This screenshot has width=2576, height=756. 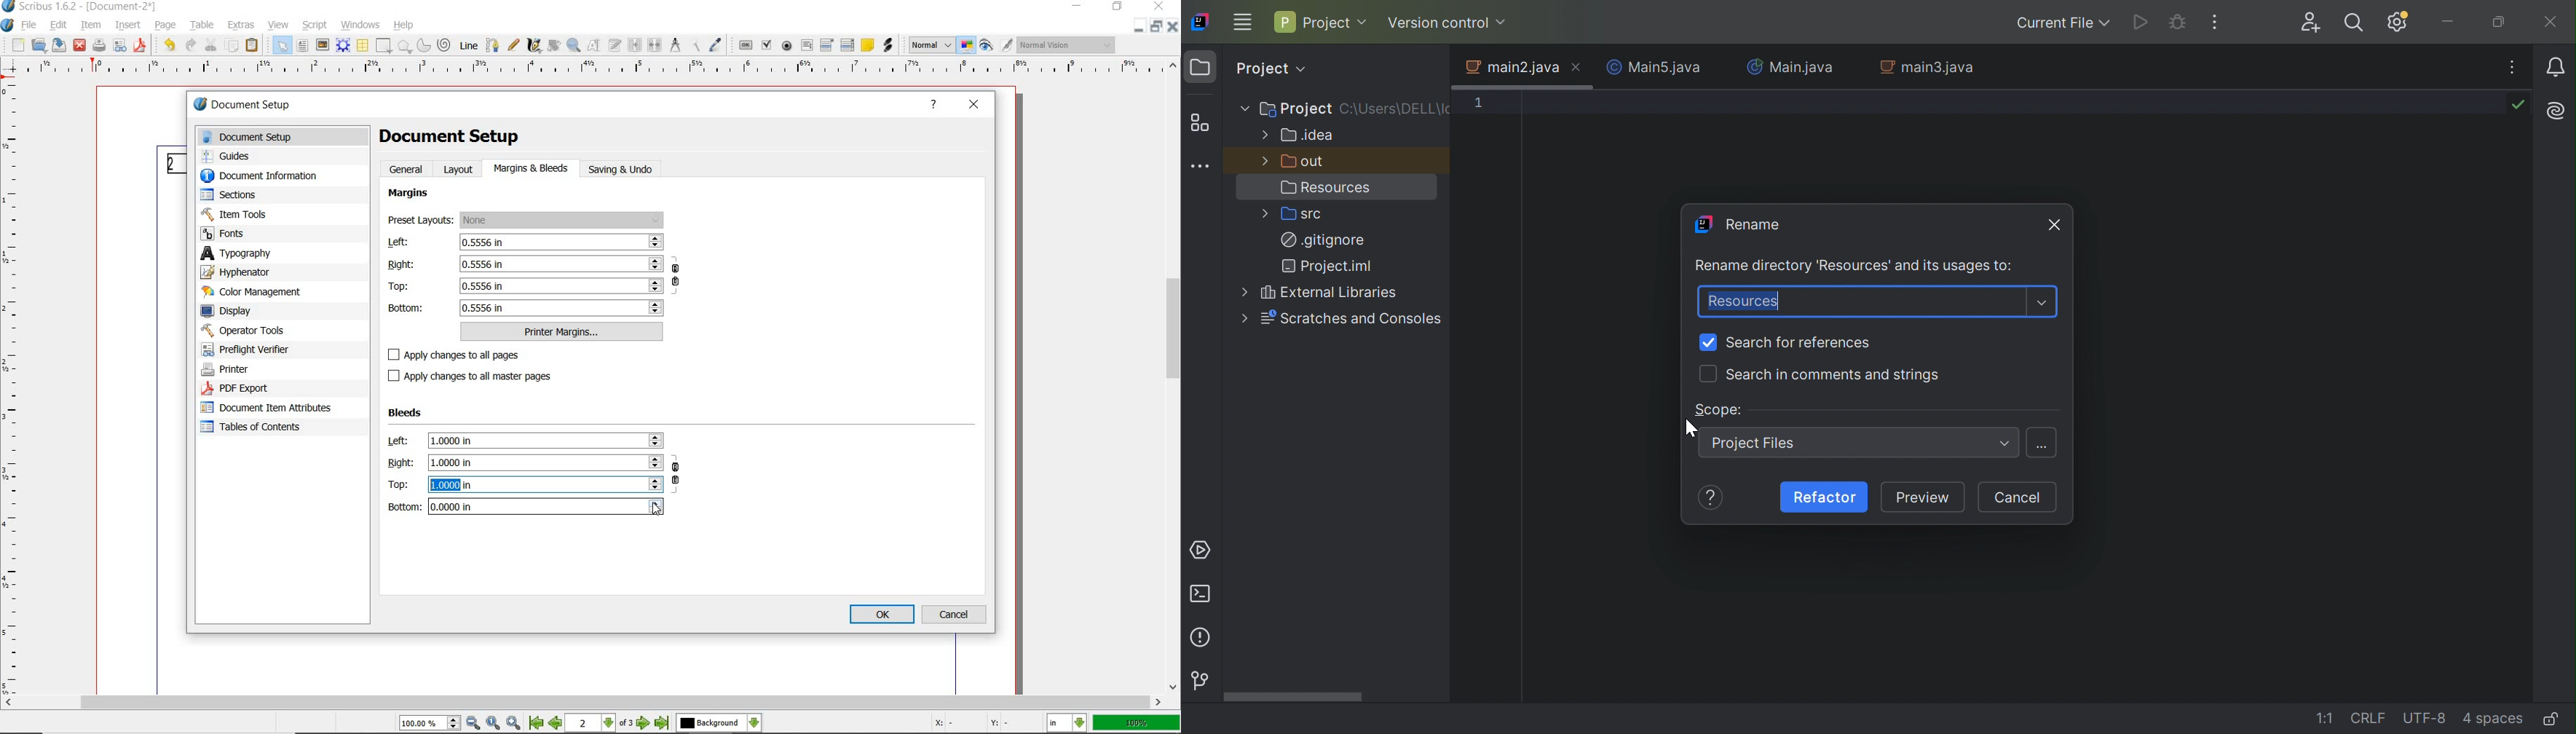 I want to click on Tables of contents, so click(x=260, y=427).